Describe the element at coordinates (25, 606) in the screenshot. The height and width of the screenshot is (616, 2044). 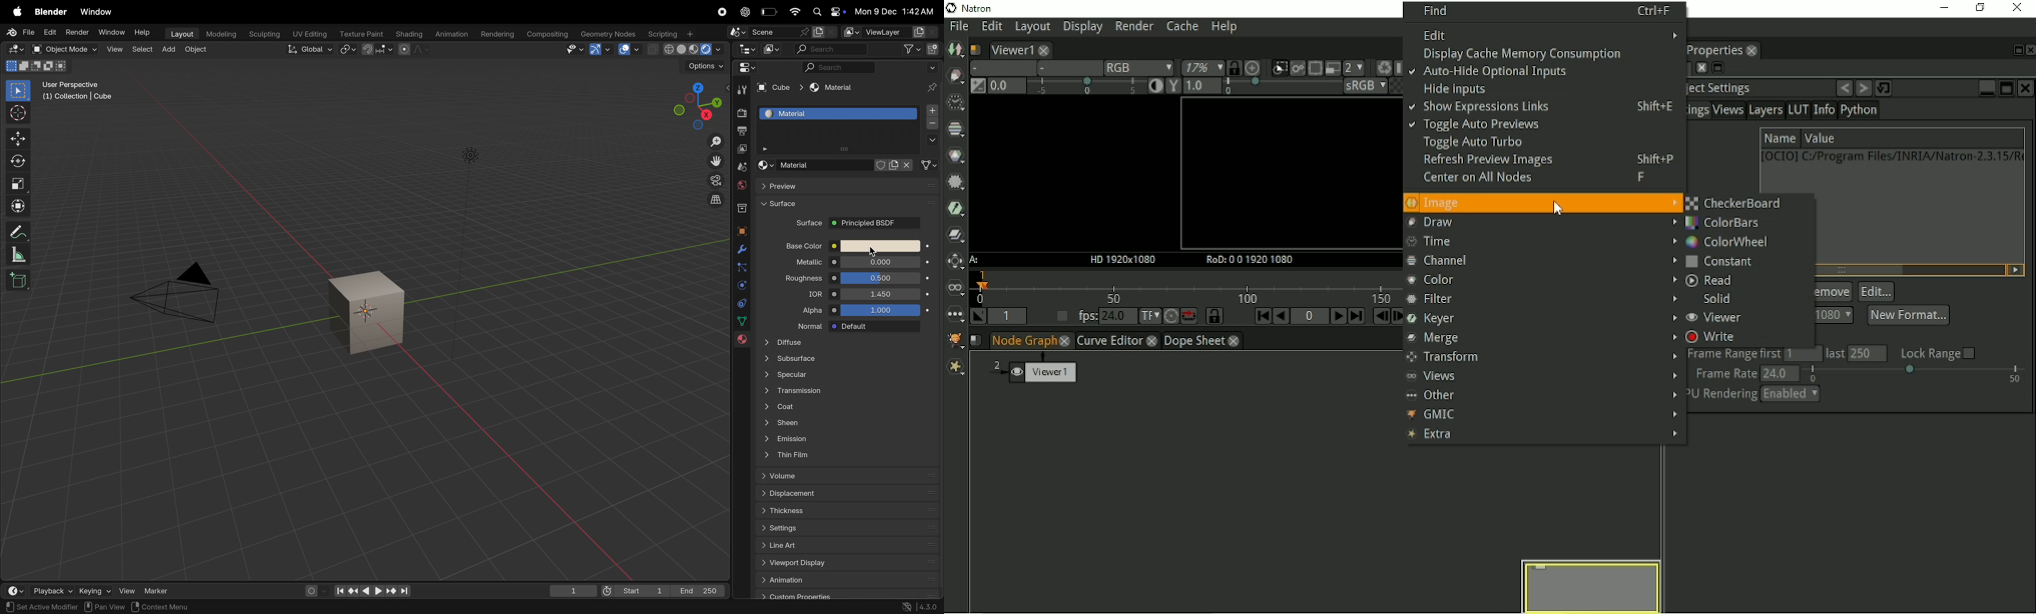
I see `set active` at that location.